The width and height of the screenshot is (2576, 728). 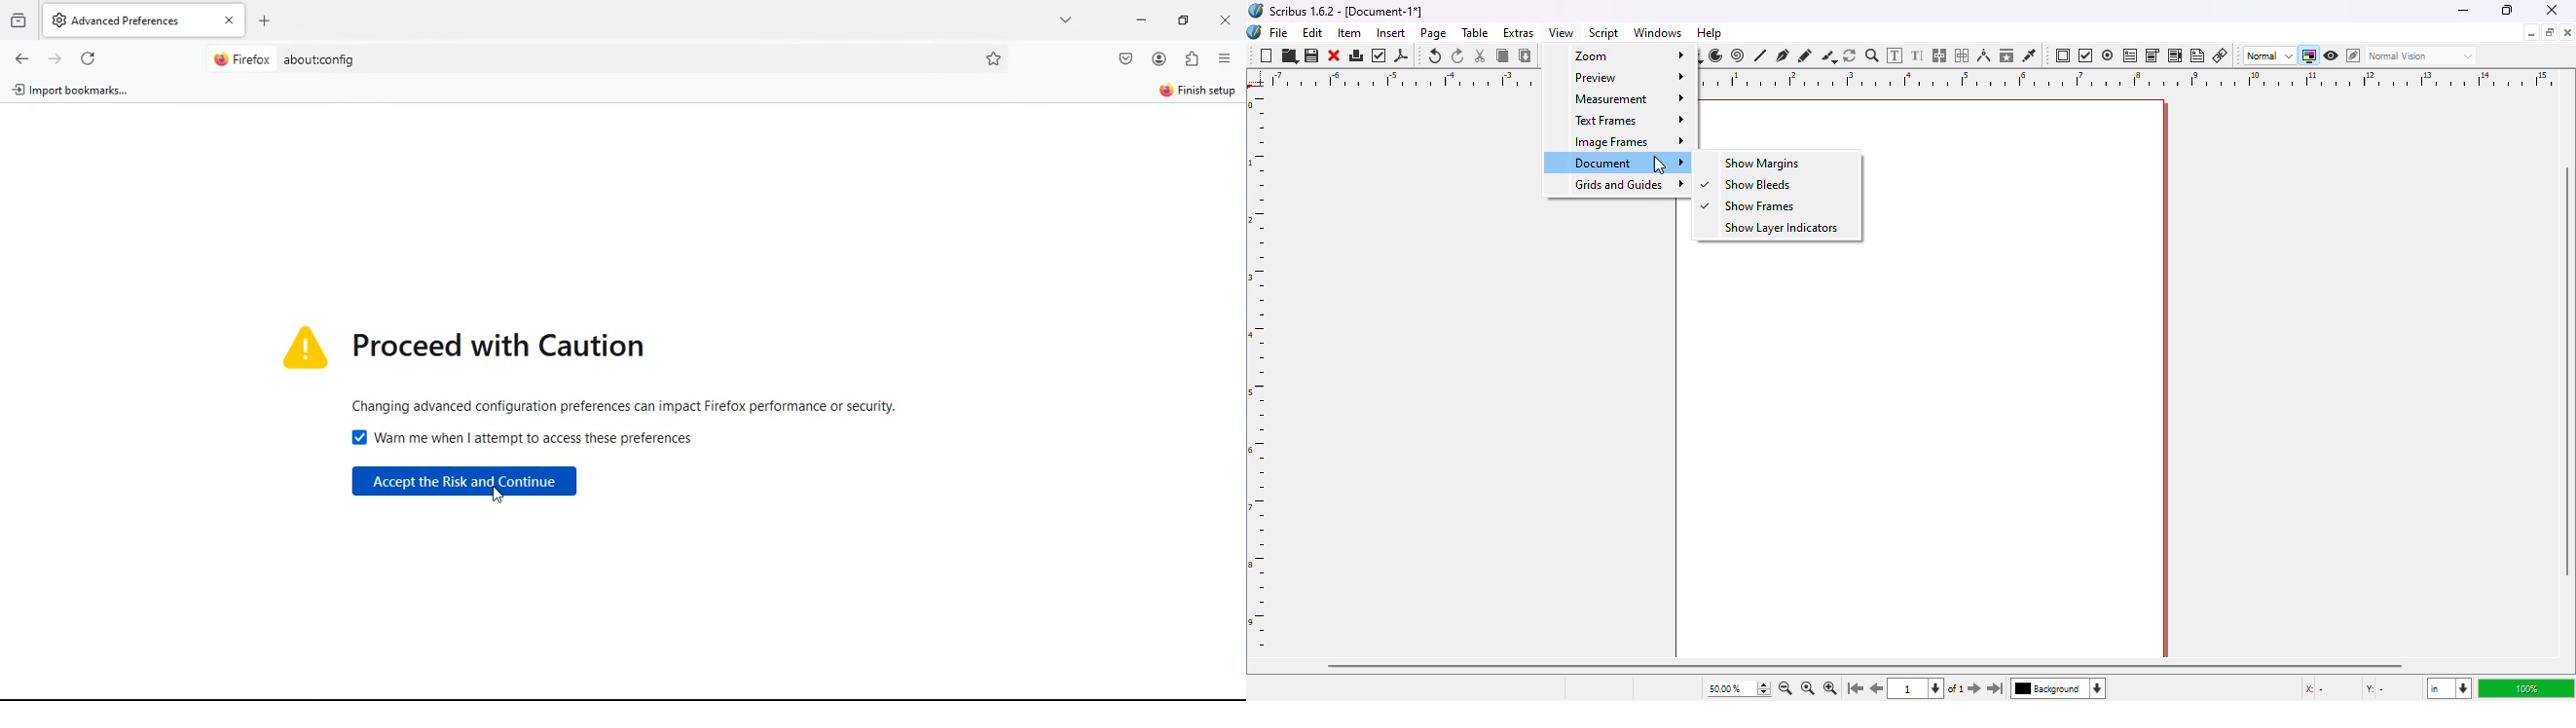 What do you see at coordinates (1974, 686) in the screenshot?
I see `go to the next page` at bounding box center [1974, 686].